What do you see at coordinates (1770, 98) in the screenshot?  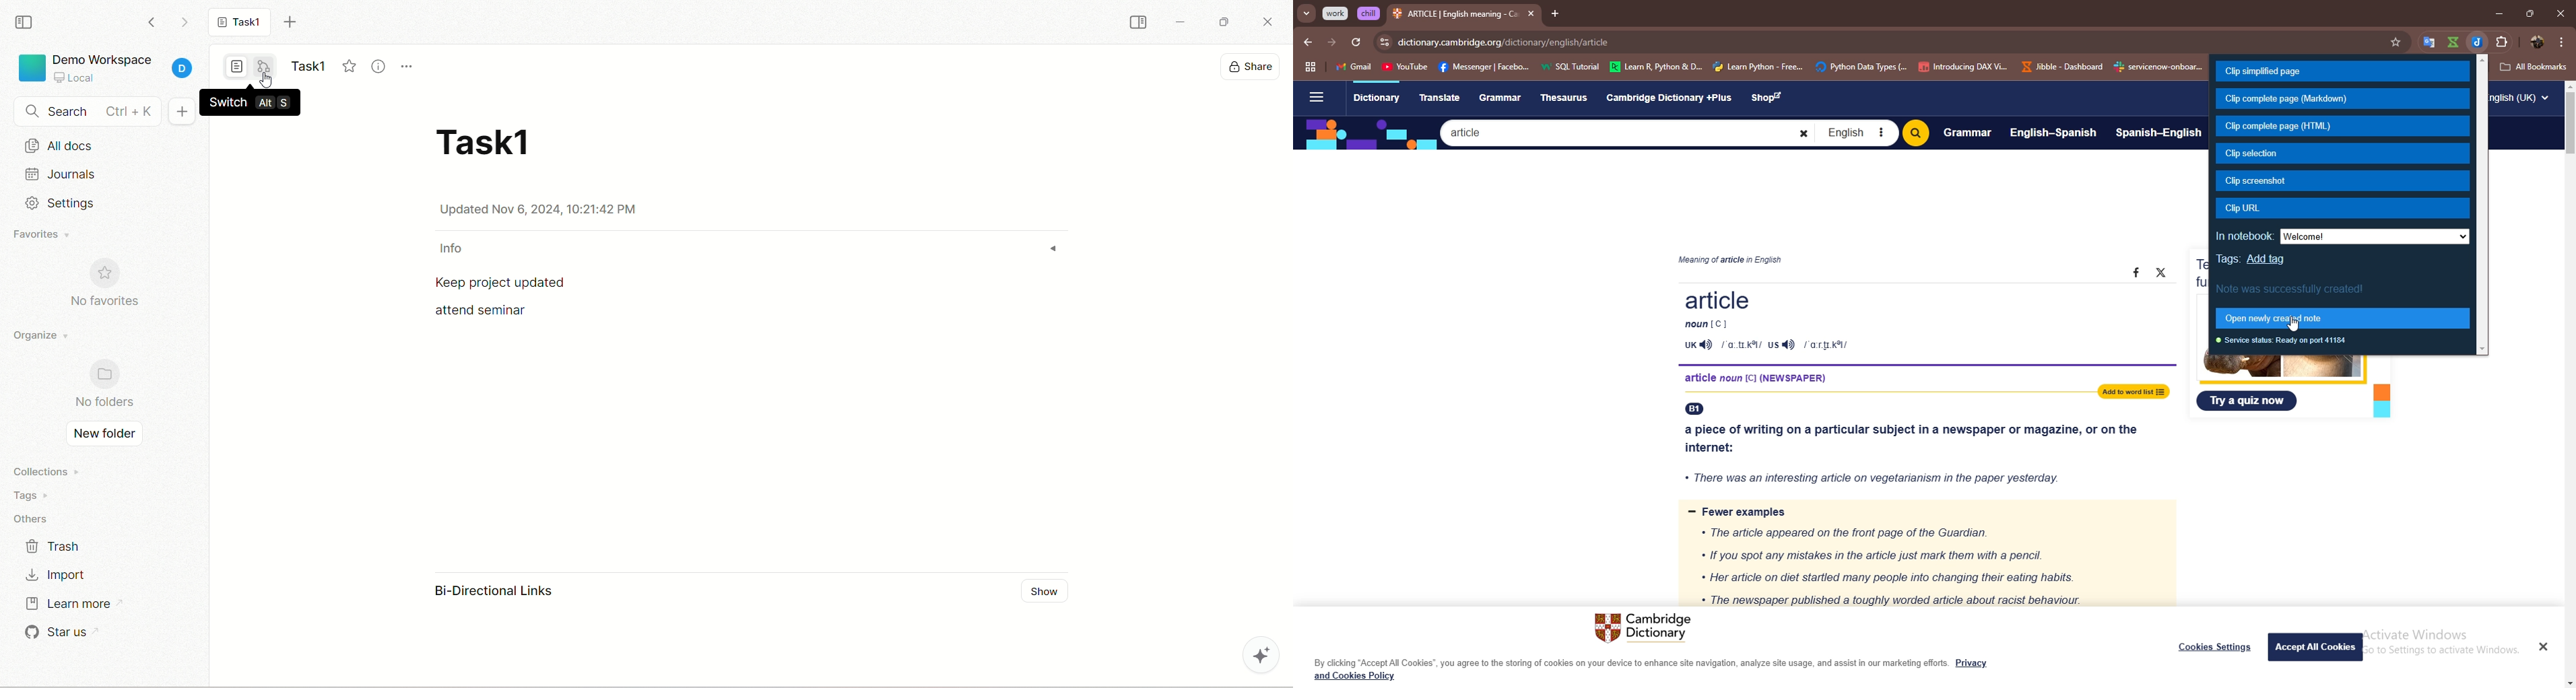 I see `Shop` at bounding box center [1770, 98].